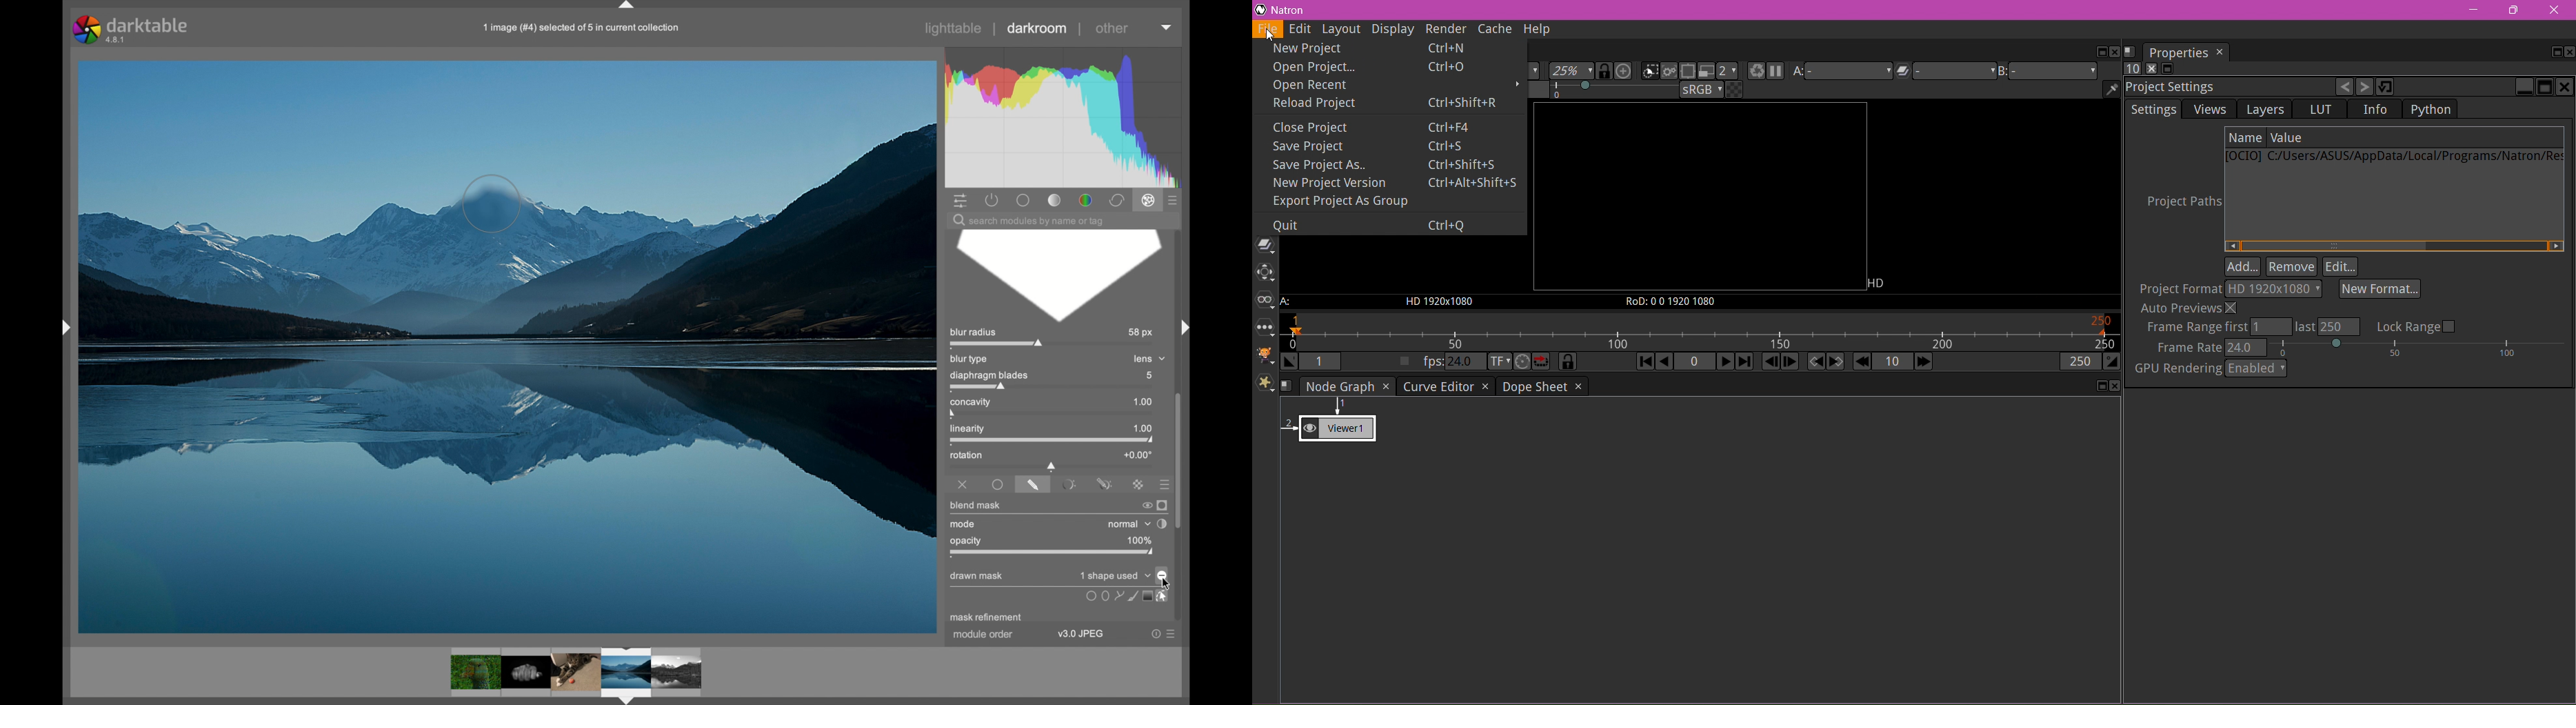  Describe the element at coordinates (1596, 91) in the screenshot. I see `Viewer gamma correction level` at that location.